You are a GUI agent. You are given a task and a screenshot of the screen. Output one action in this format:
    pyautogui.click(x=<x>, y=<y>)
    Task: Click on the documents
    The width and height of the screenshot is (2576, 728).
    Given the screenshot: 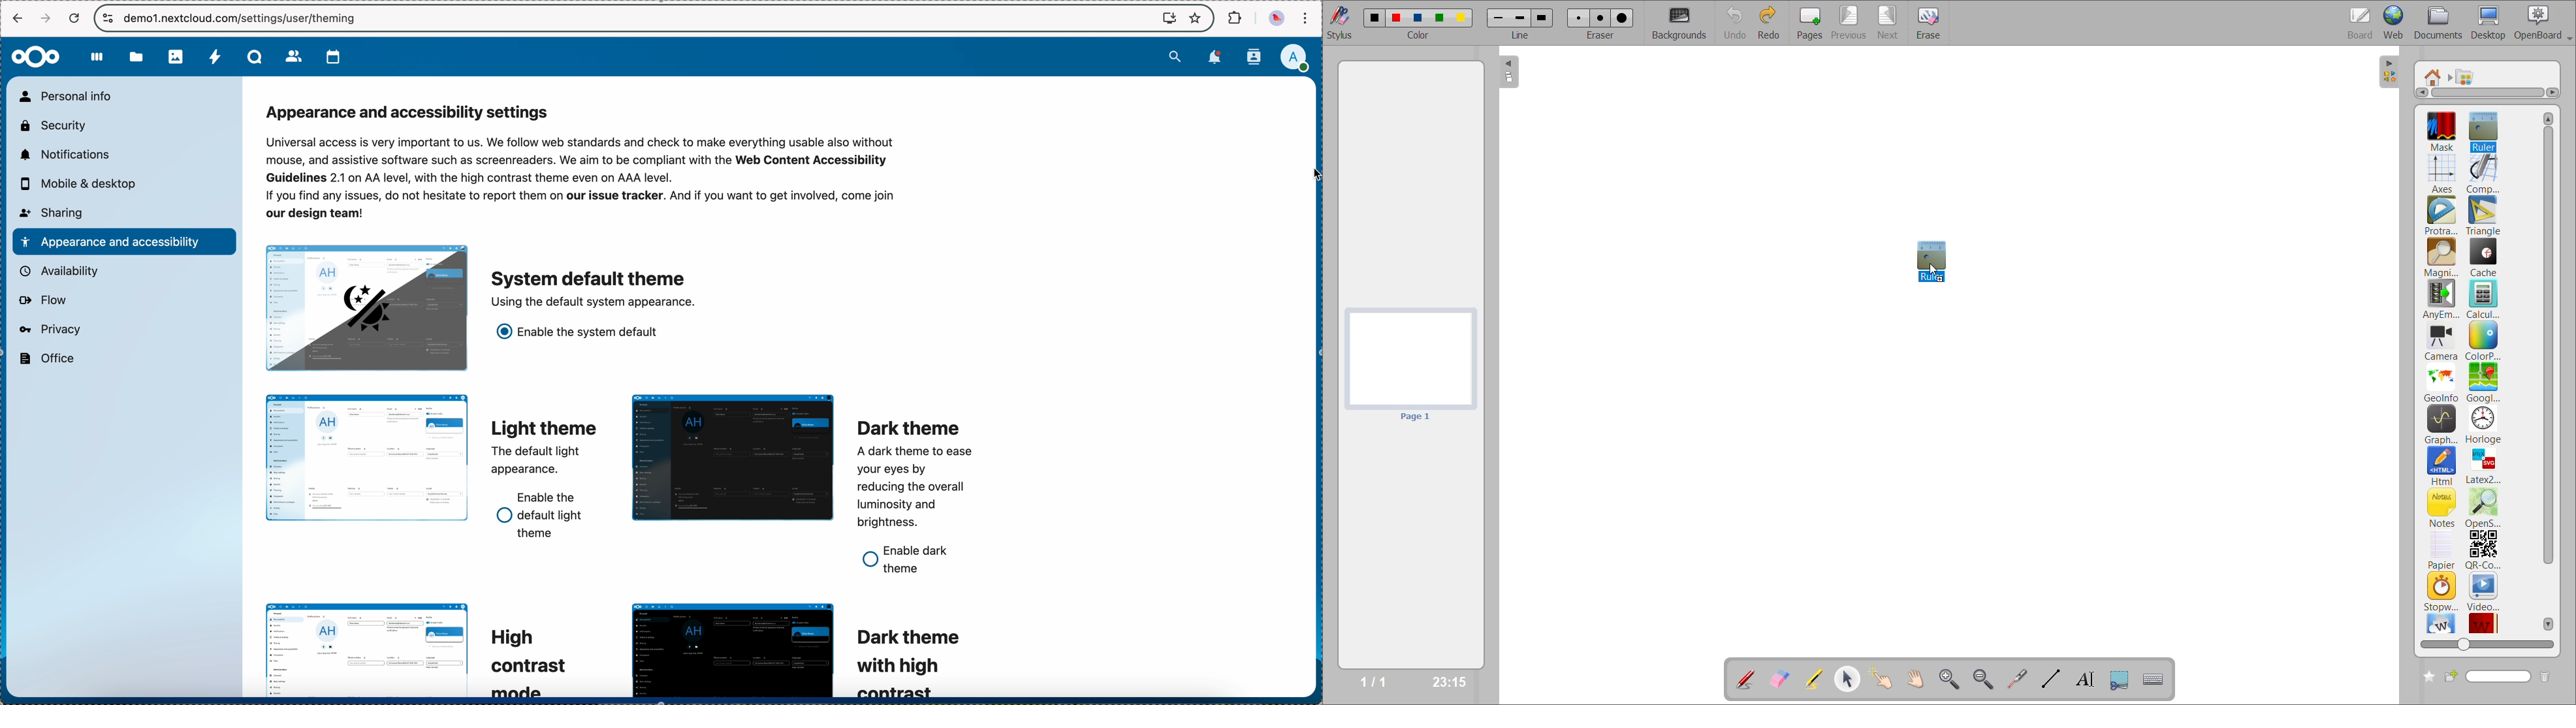 What is the action you would take?
    pyautogui.click(x=2440, y=24)
    